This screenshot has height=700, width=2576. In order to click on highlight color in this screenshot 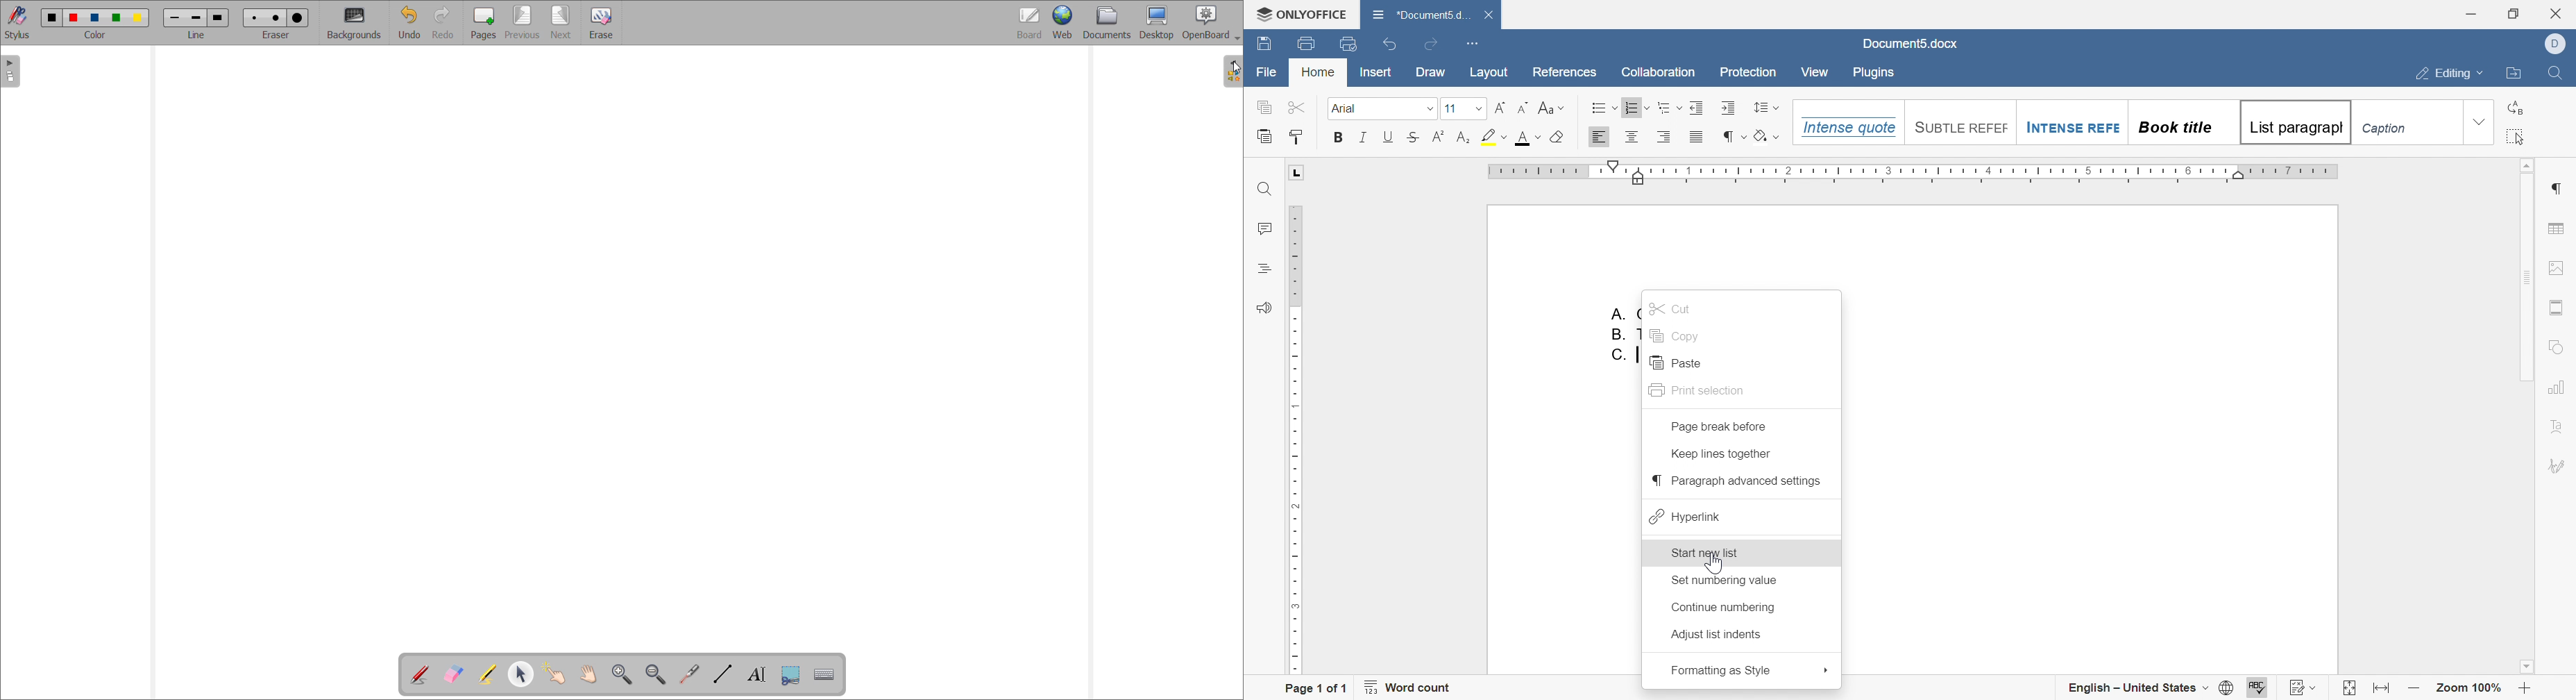, I will do `click(1497, 135)`.